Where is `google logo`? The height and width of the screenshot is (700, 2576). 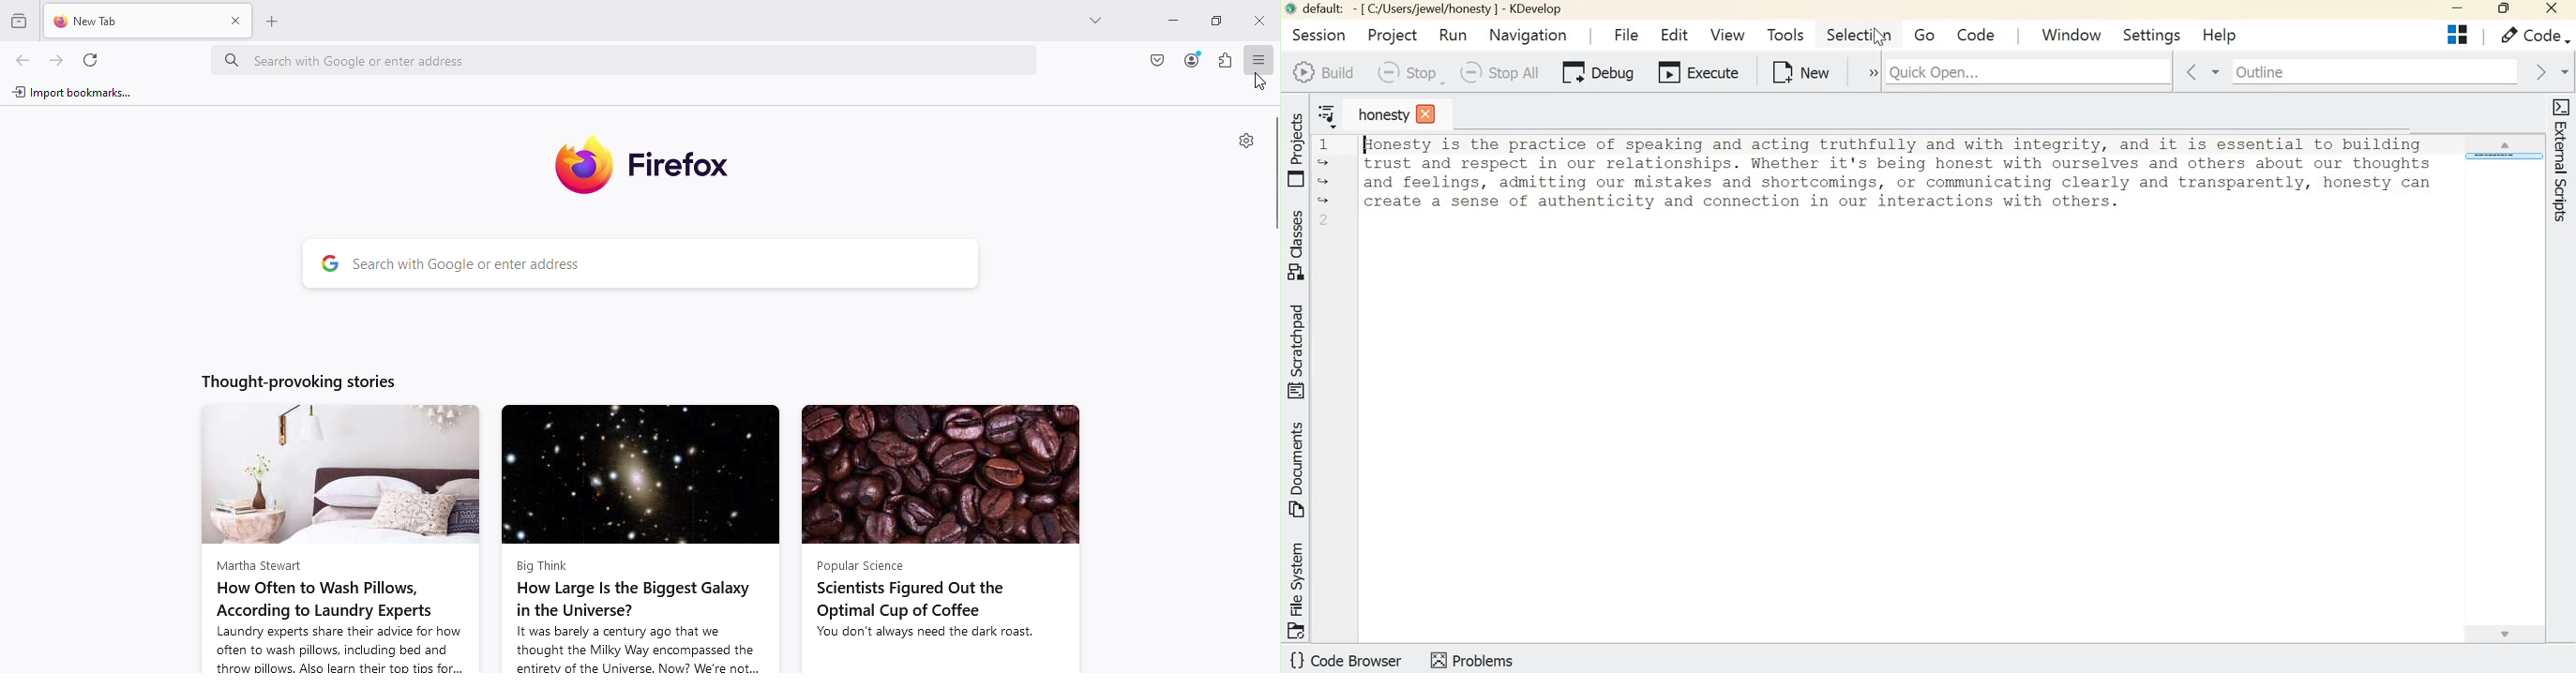 google logo is located at coordinates (324, 266).